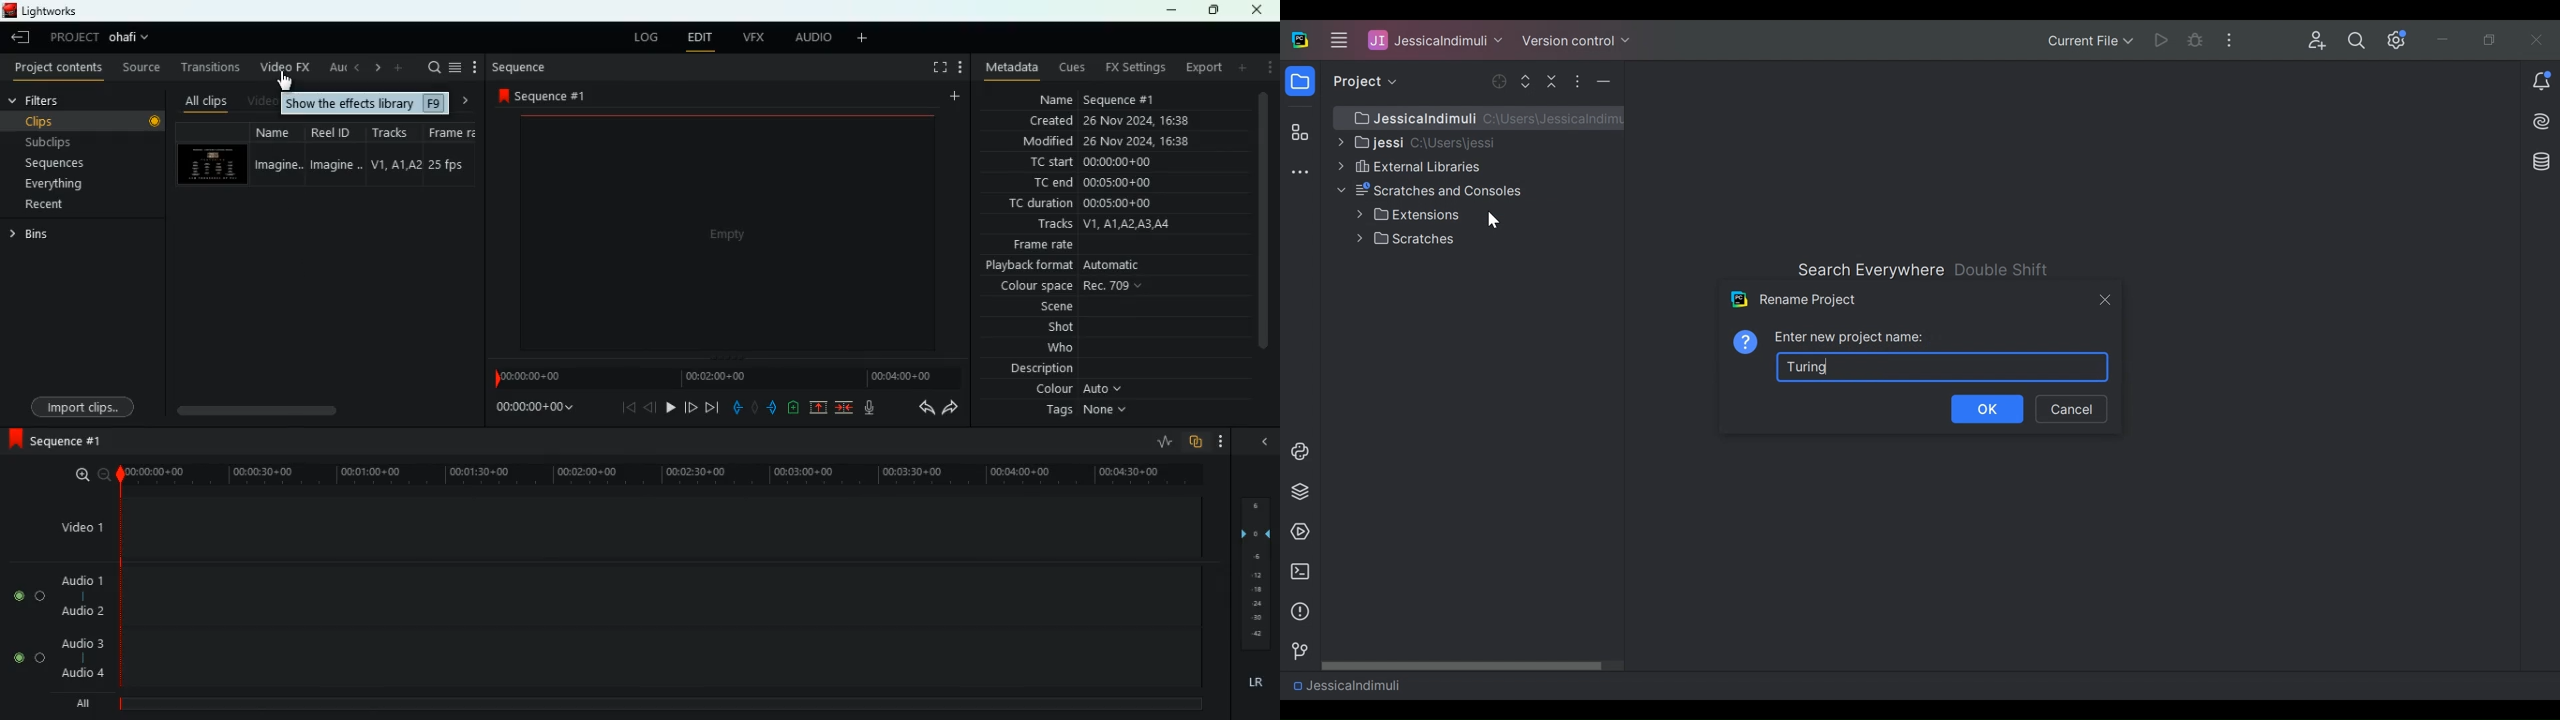 The width and height of the screenshot is (2576, 728). Describe the element at coordinates (750, 406) in the screenshot. I see `middle` at that location.